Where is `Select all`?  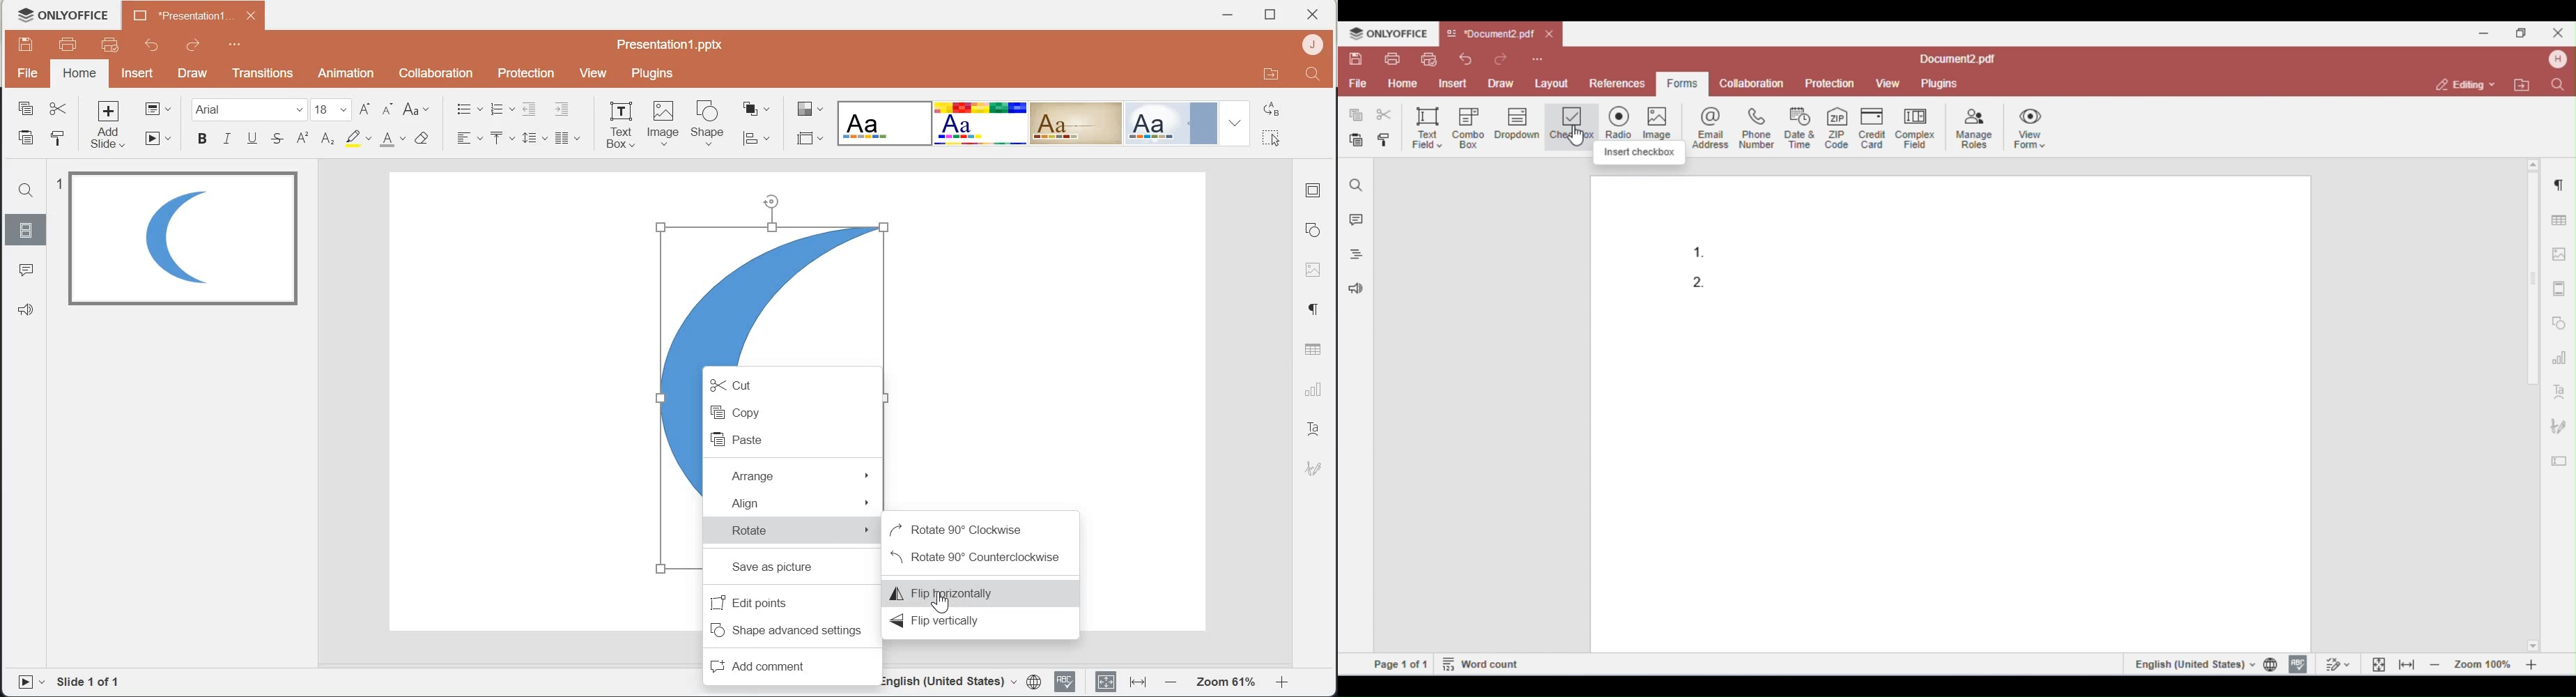
Select all is located at coordinates (1278, 135).